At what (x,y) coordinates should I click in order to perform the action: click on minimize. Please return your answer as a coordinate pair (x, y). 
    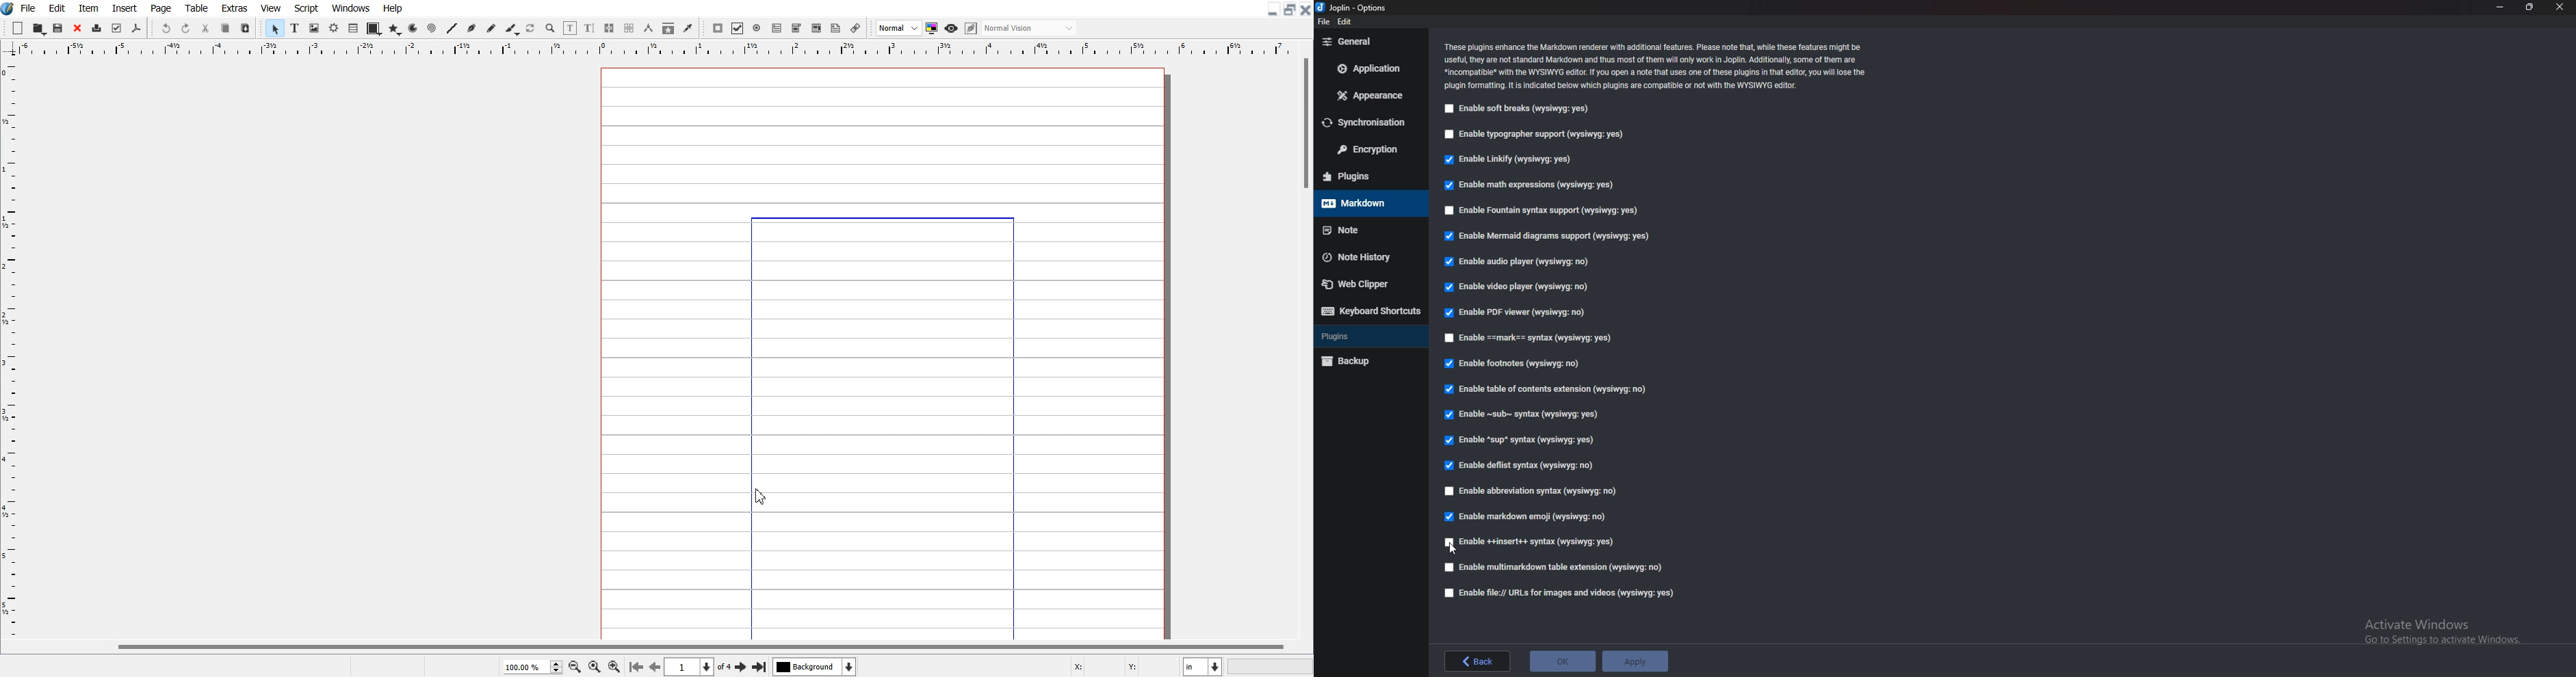
    Looking at the image, I should click on (2500, 7).